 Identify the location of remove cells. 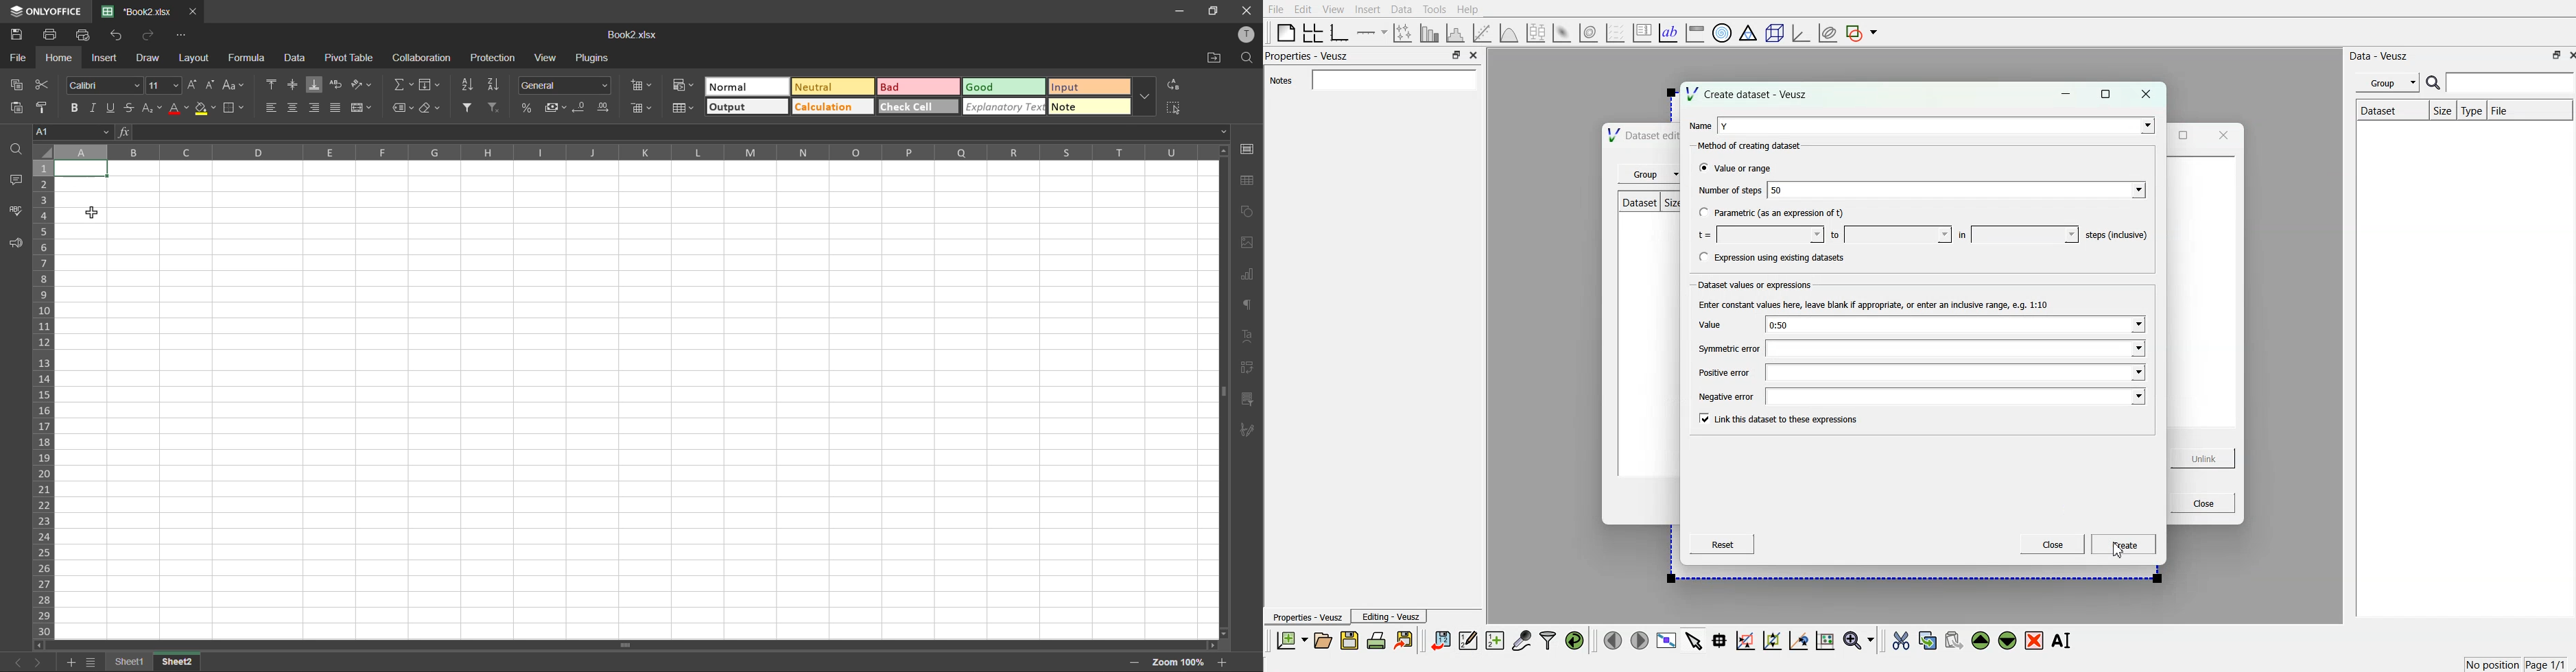
(645, 109).